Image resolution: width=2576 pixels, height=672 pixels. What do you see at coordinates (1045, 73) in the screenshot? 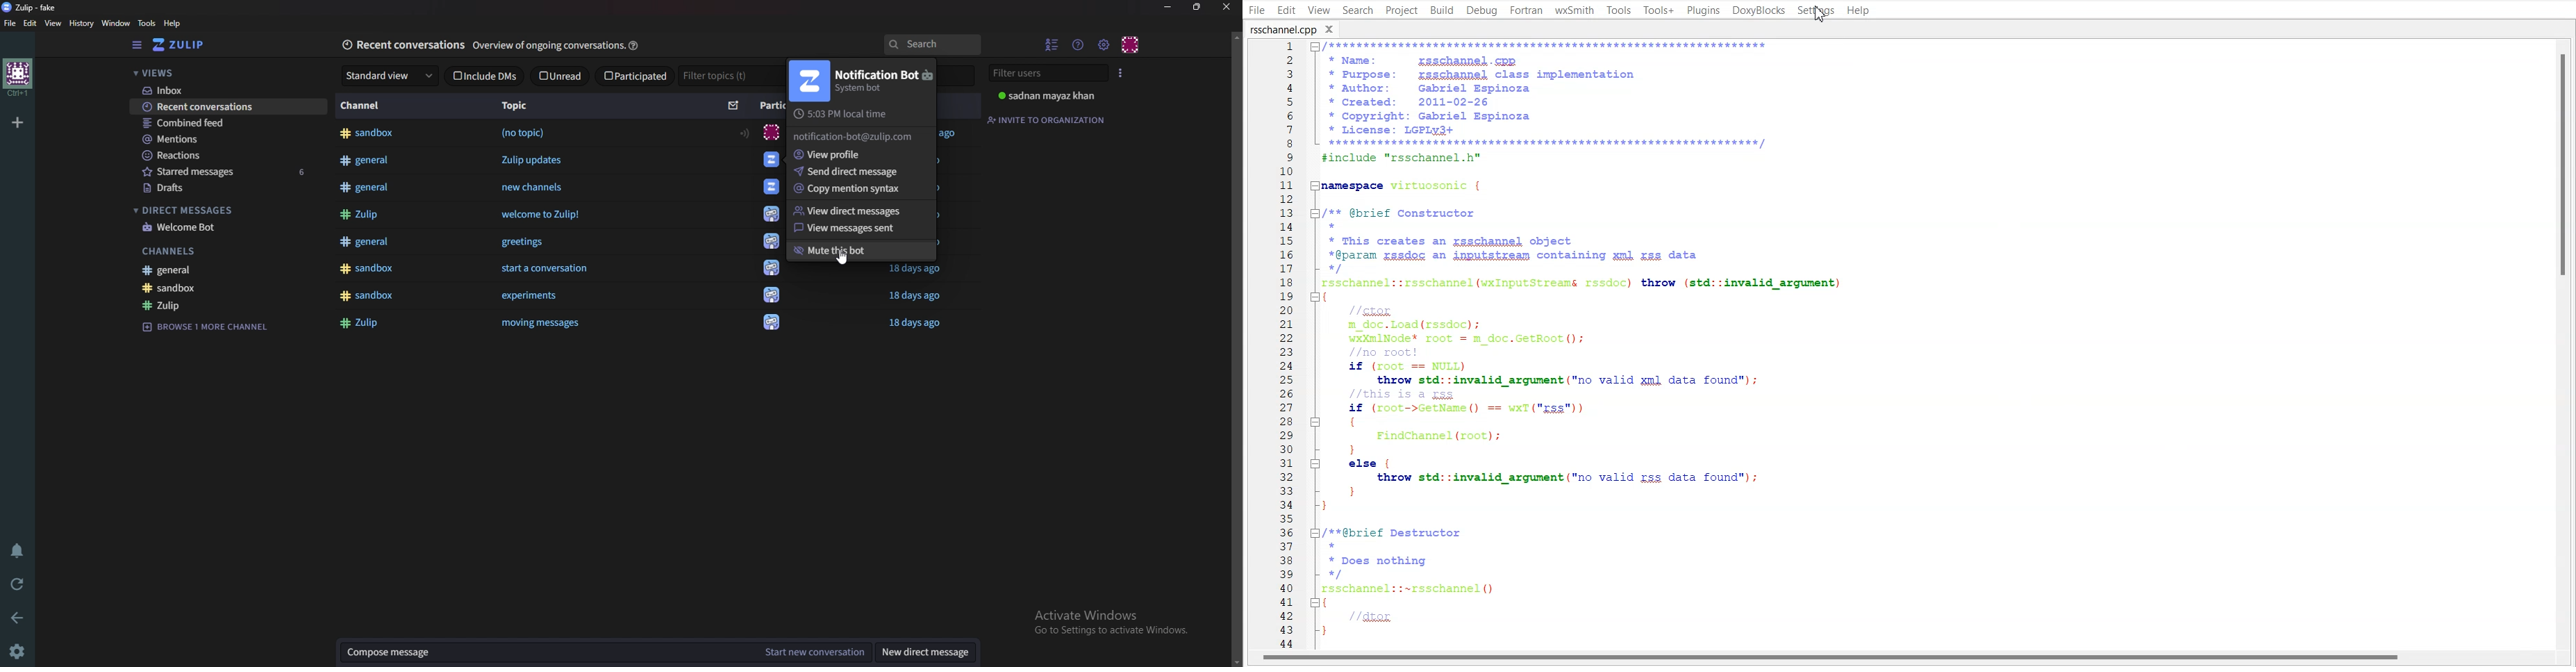
I see `Filter users` at bounding box center [1045, 73].